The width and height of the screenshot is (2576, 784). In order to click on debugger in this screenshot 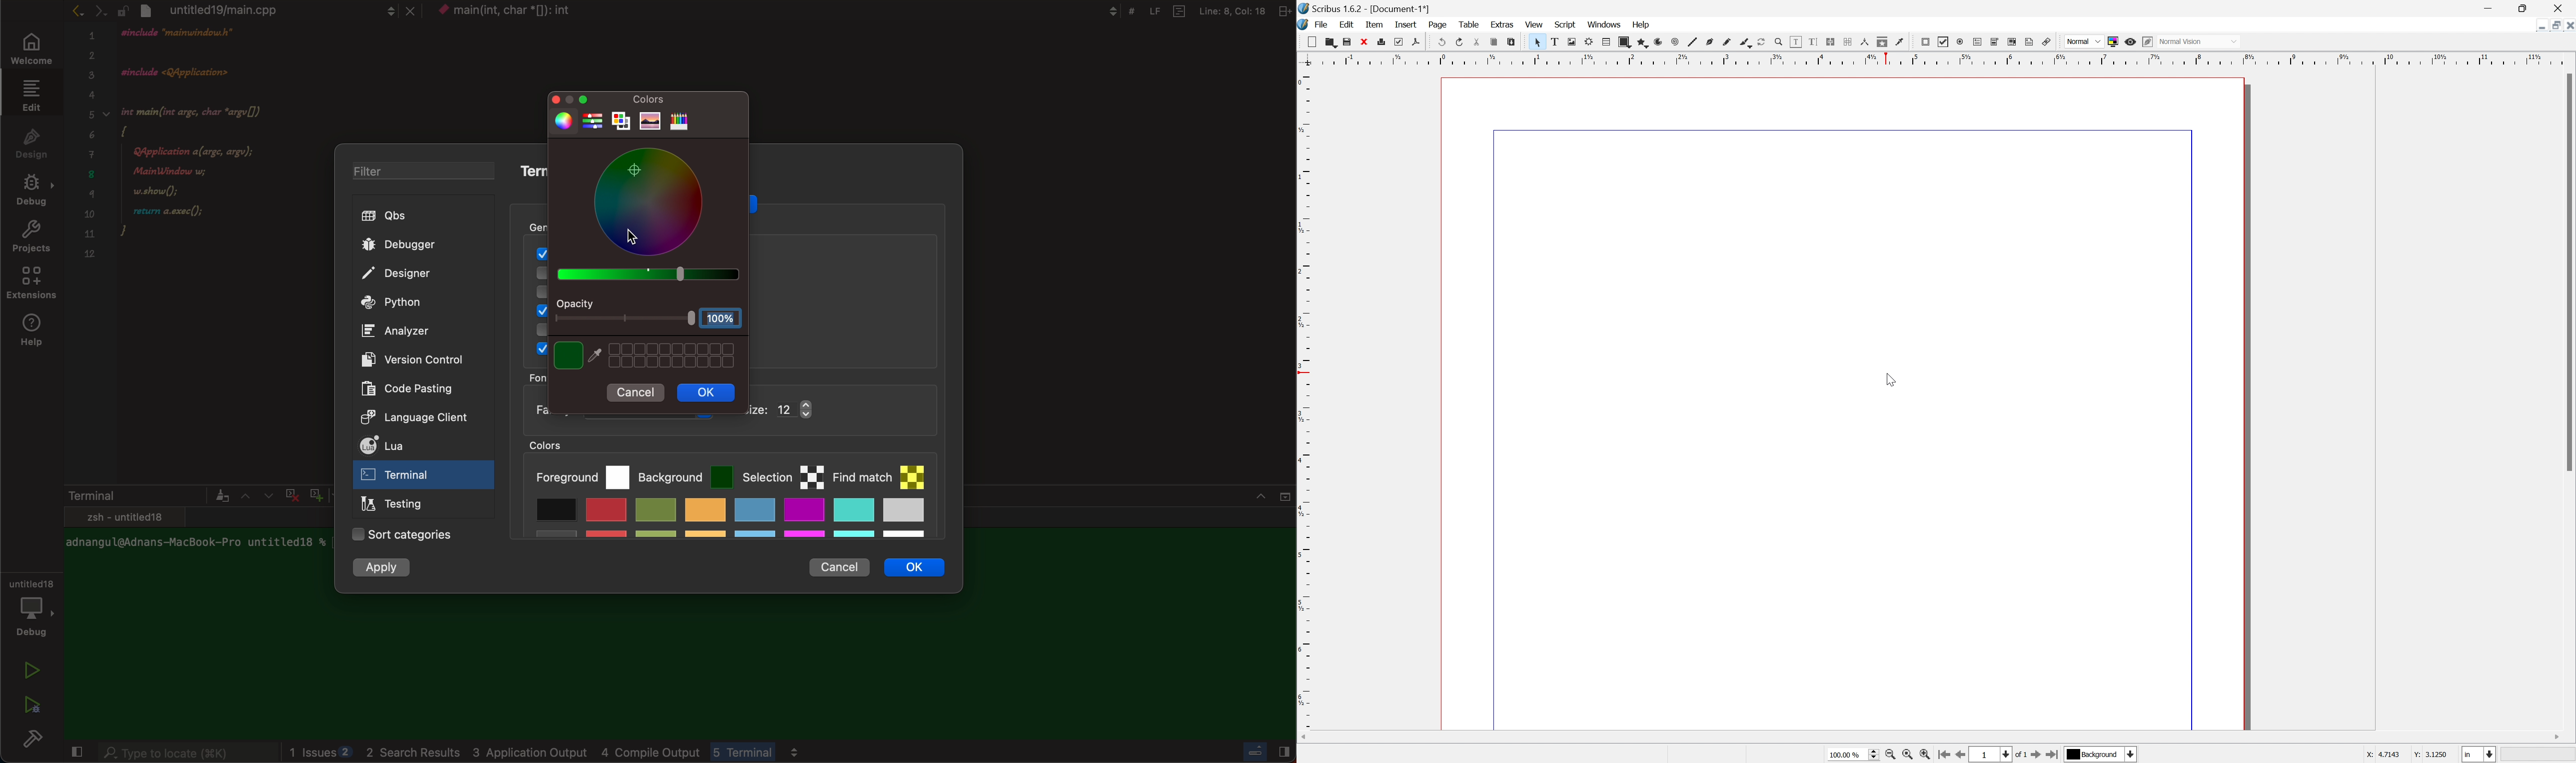, I will do `click(31, 606)`.